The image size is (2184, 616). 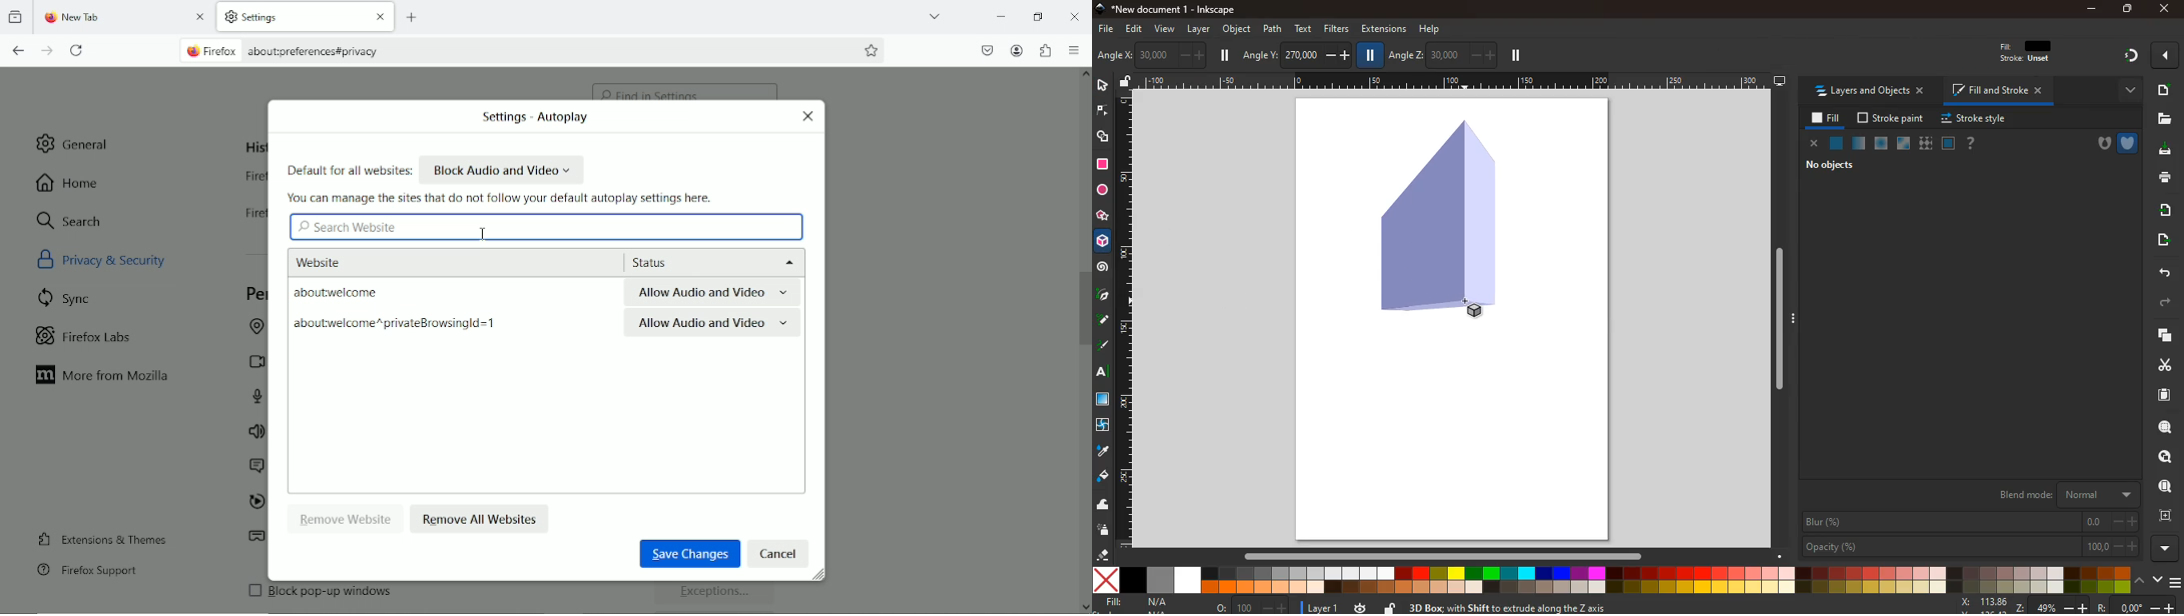 What do you see at coordinates (481, 517) in the screenshot?
I see `remove all websites` at bounding box center [481, 517].